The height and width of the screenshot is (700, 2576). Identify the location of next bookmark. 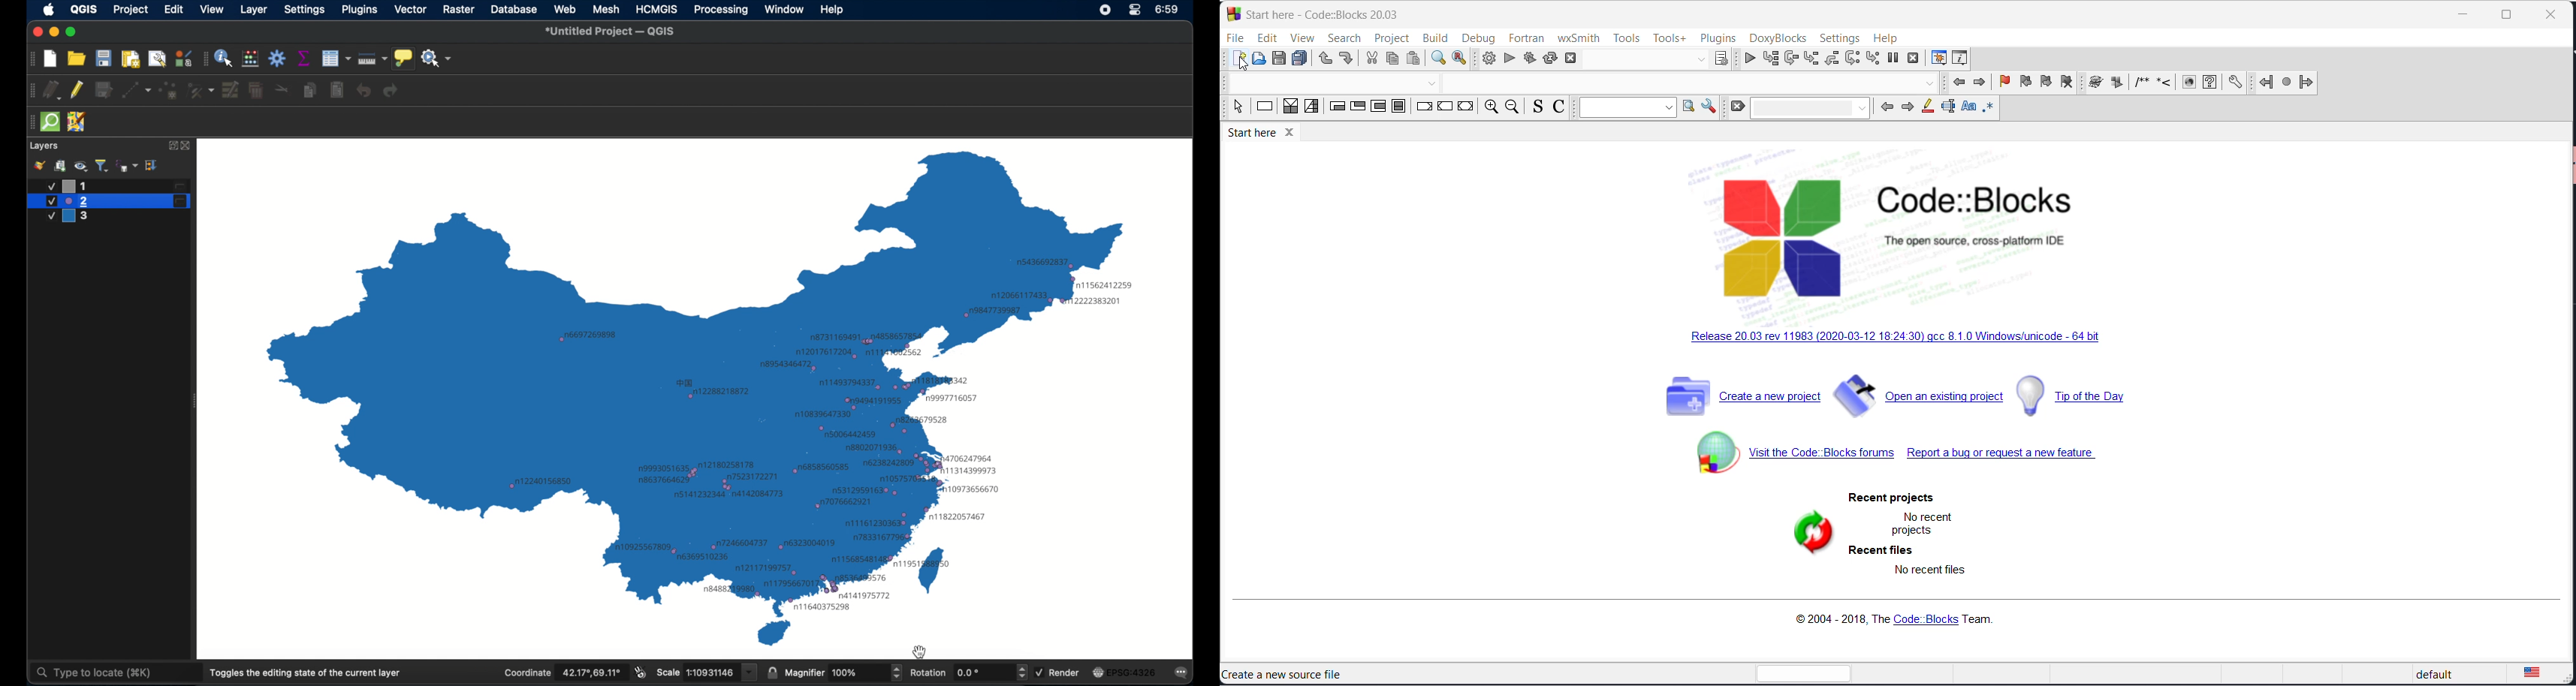
(2046, 83).